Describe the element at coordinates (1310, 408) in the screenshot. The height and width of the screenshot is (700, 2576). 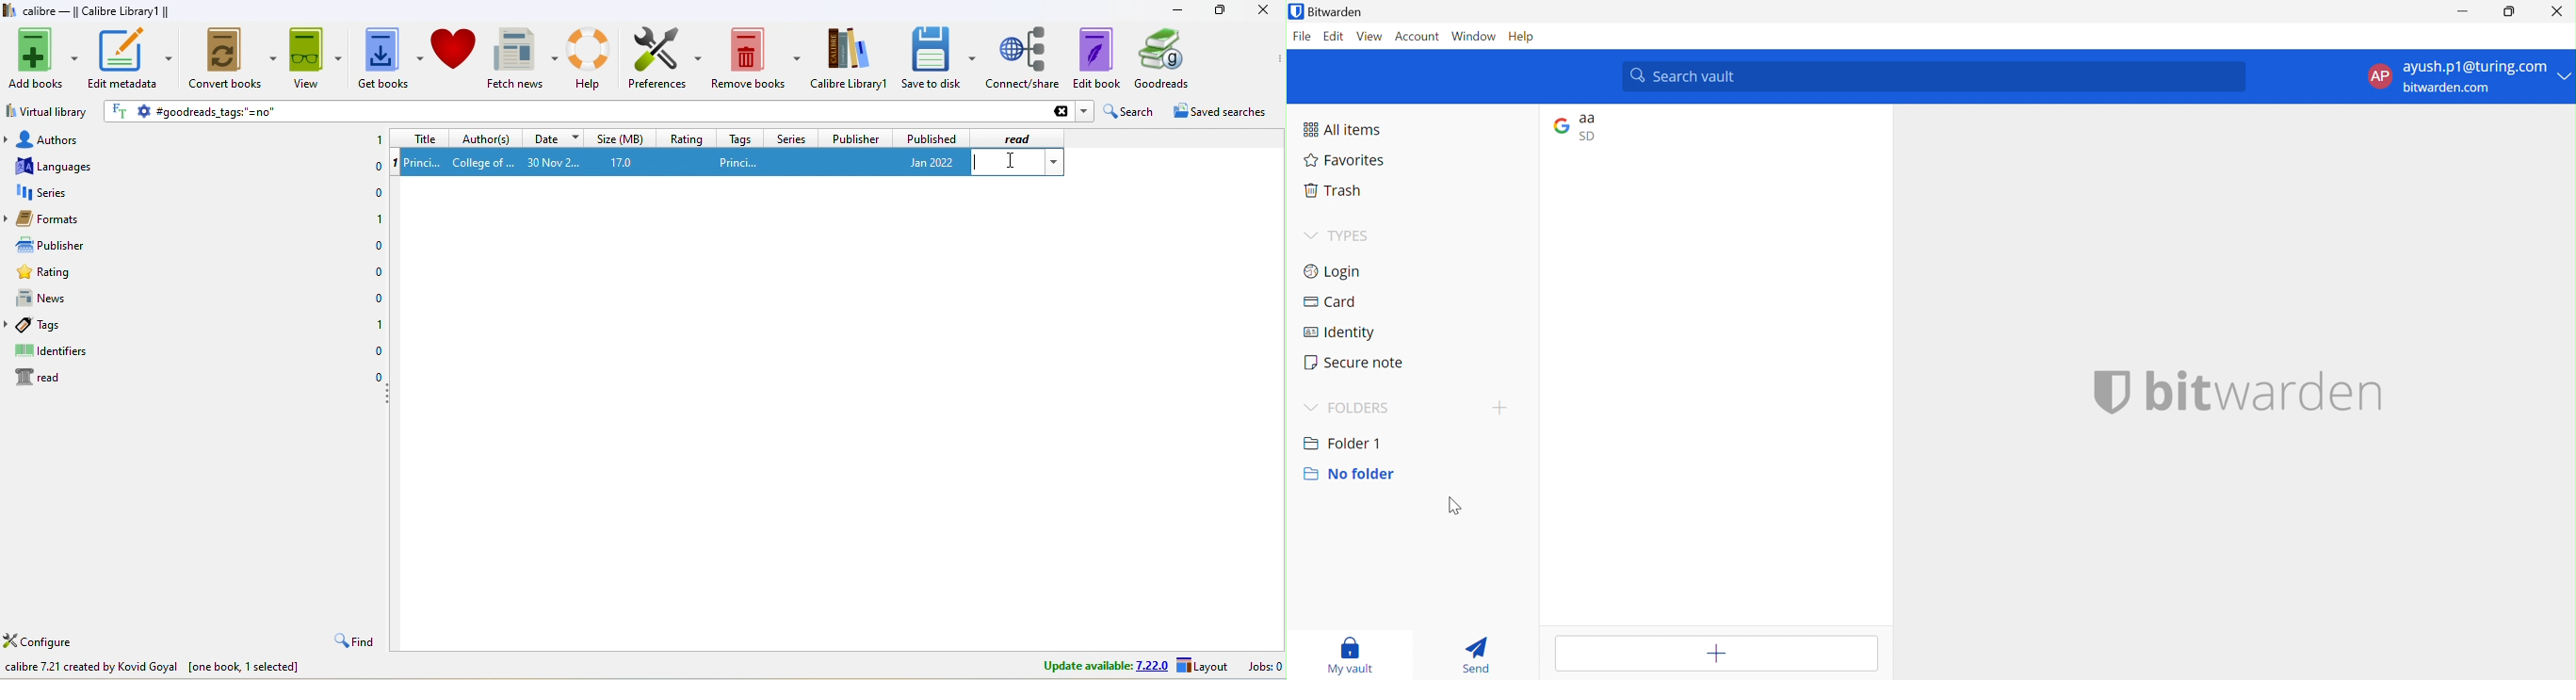
I see `Drop Down` at that location.